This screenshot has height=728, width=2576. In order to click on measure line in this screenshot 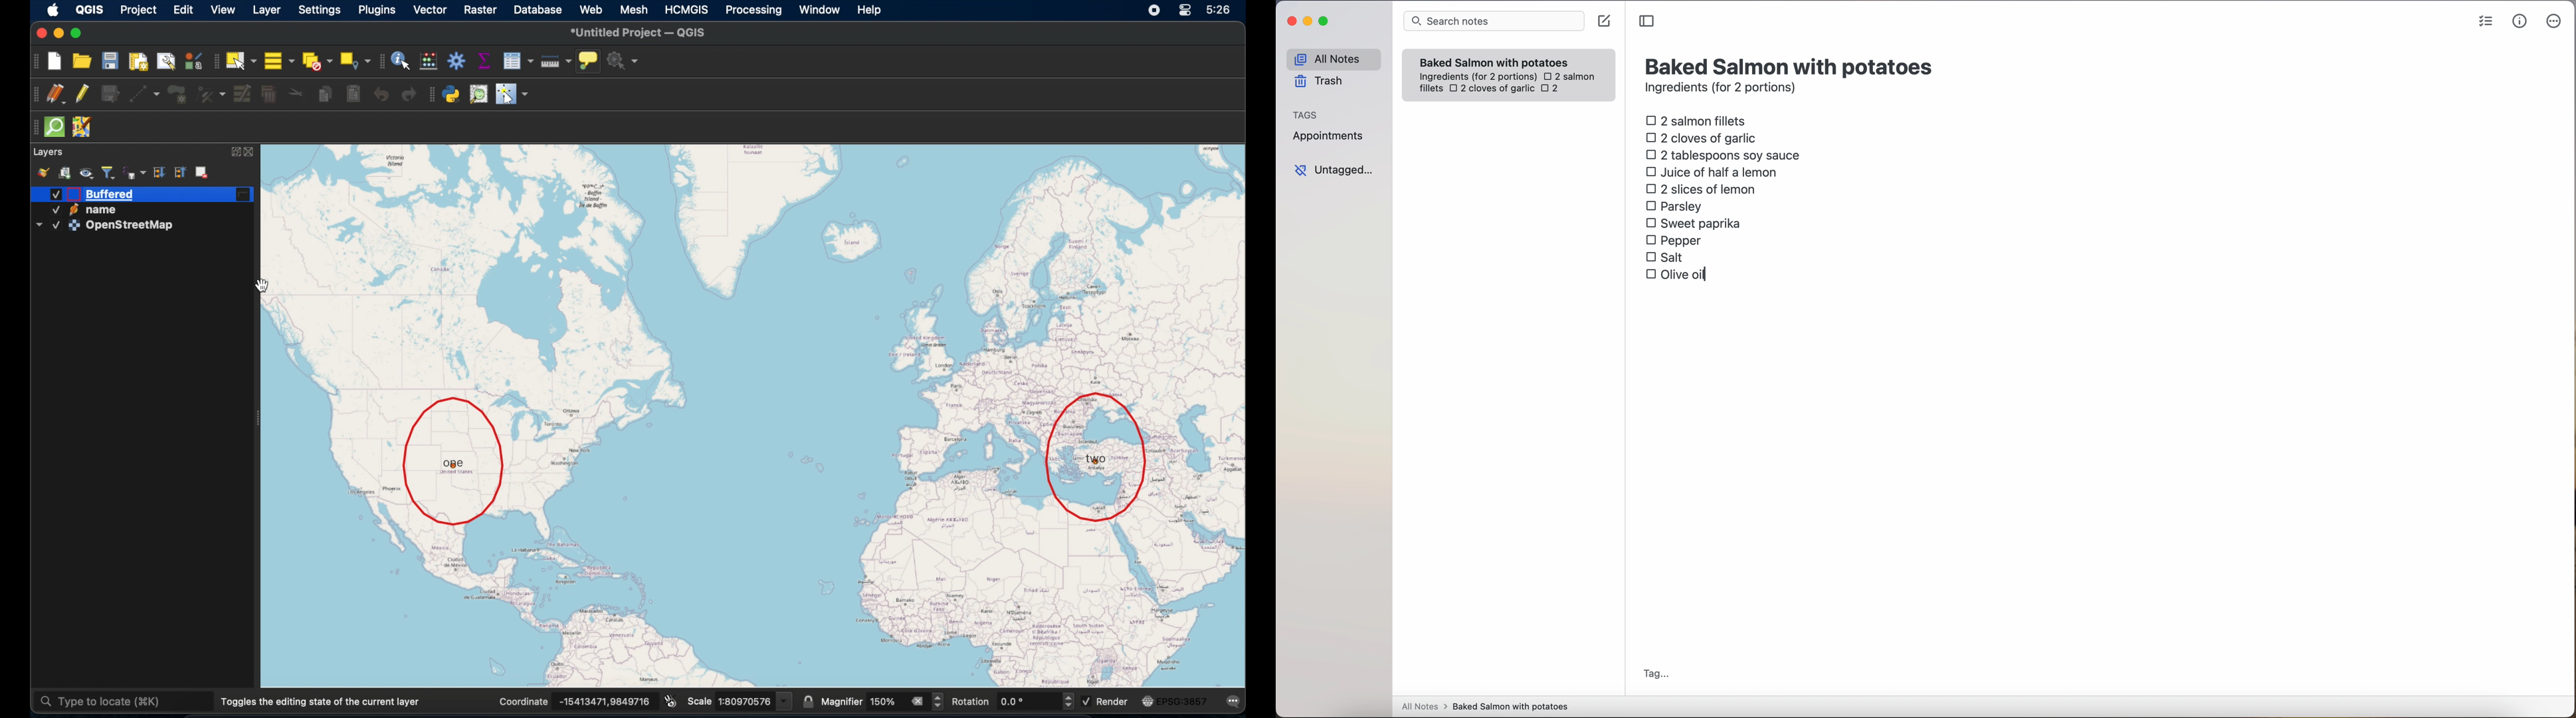, I will do `click(557, 61)`.